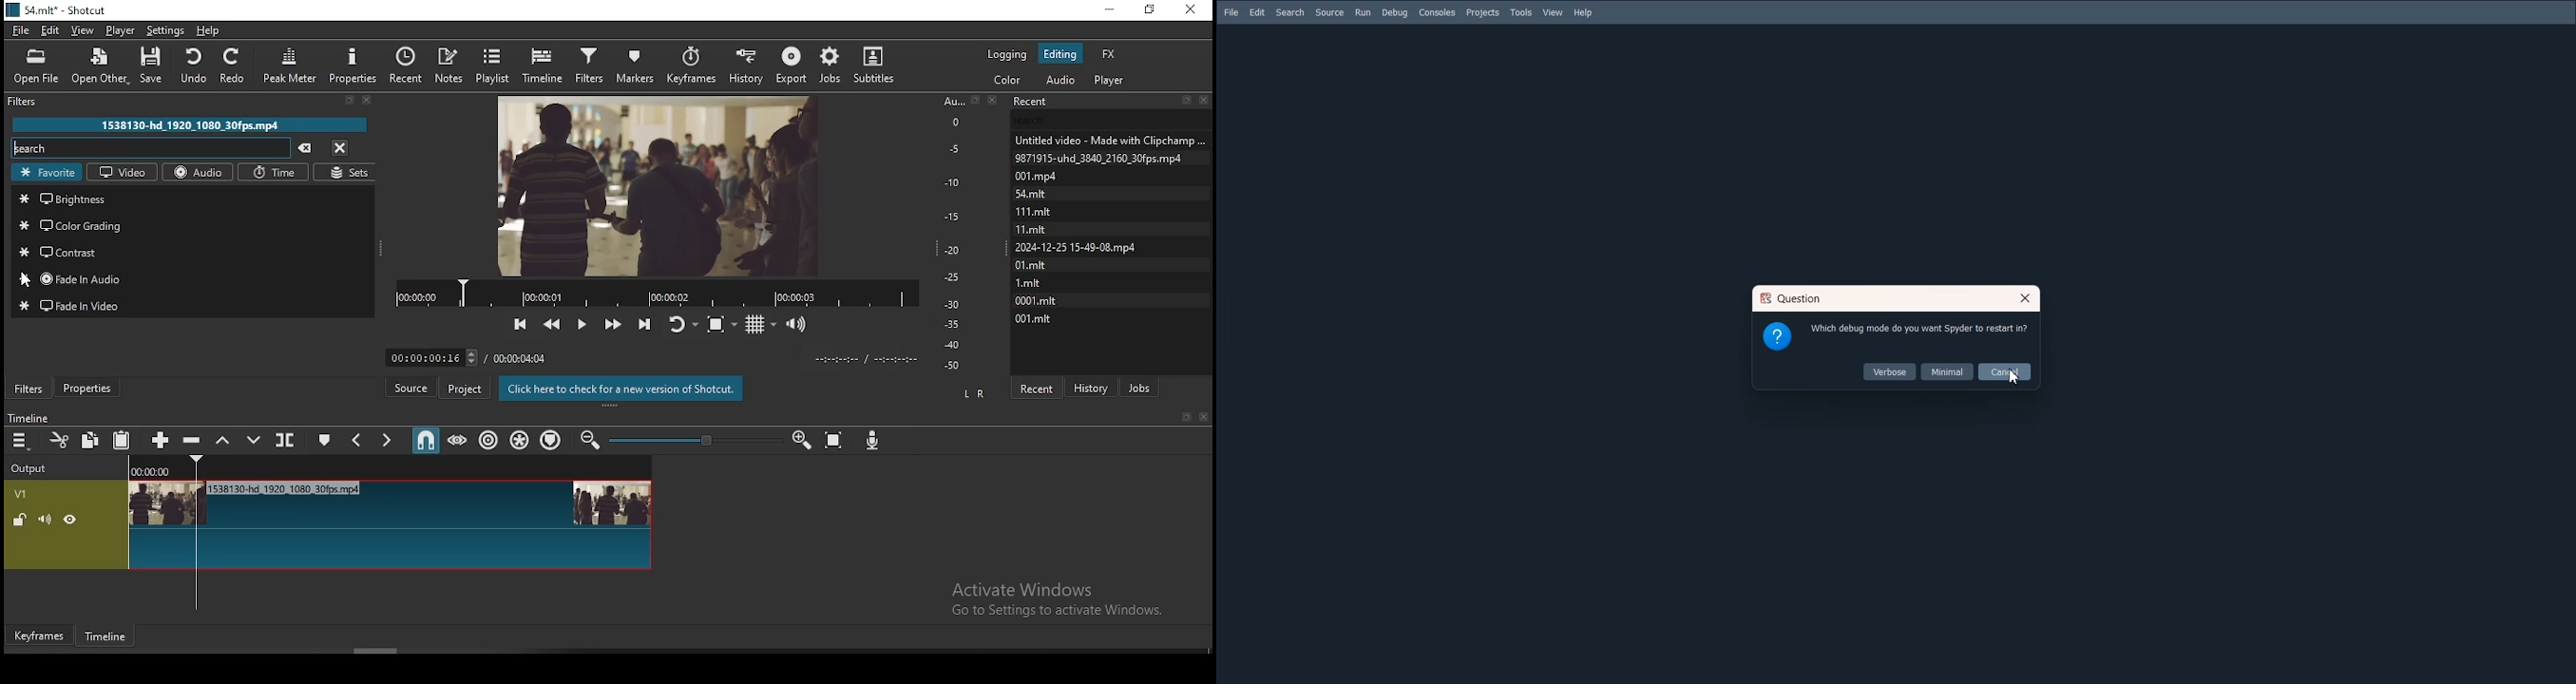 This screenshot has width=2576, height=700. Describe the element at coordinates (353, 66) in the screenshot. I see `properties` at that location.